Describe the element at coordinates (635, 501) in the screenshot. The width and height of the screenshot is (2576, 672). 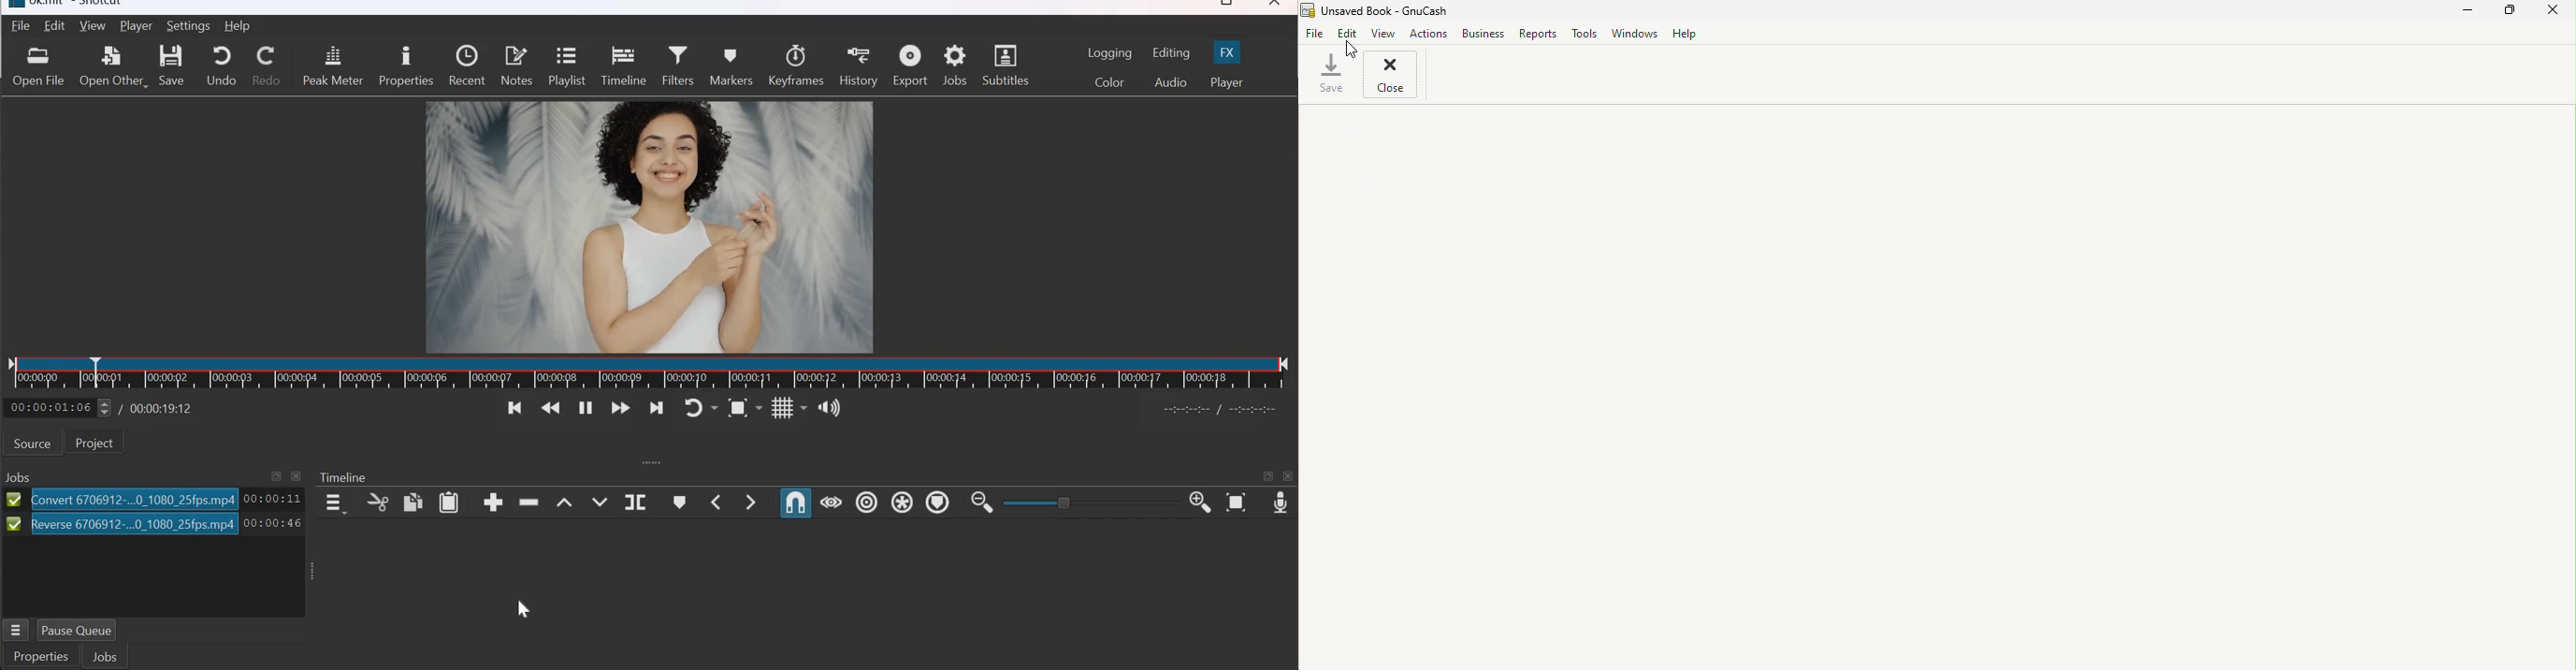
I see `Split at playhead` at that location.